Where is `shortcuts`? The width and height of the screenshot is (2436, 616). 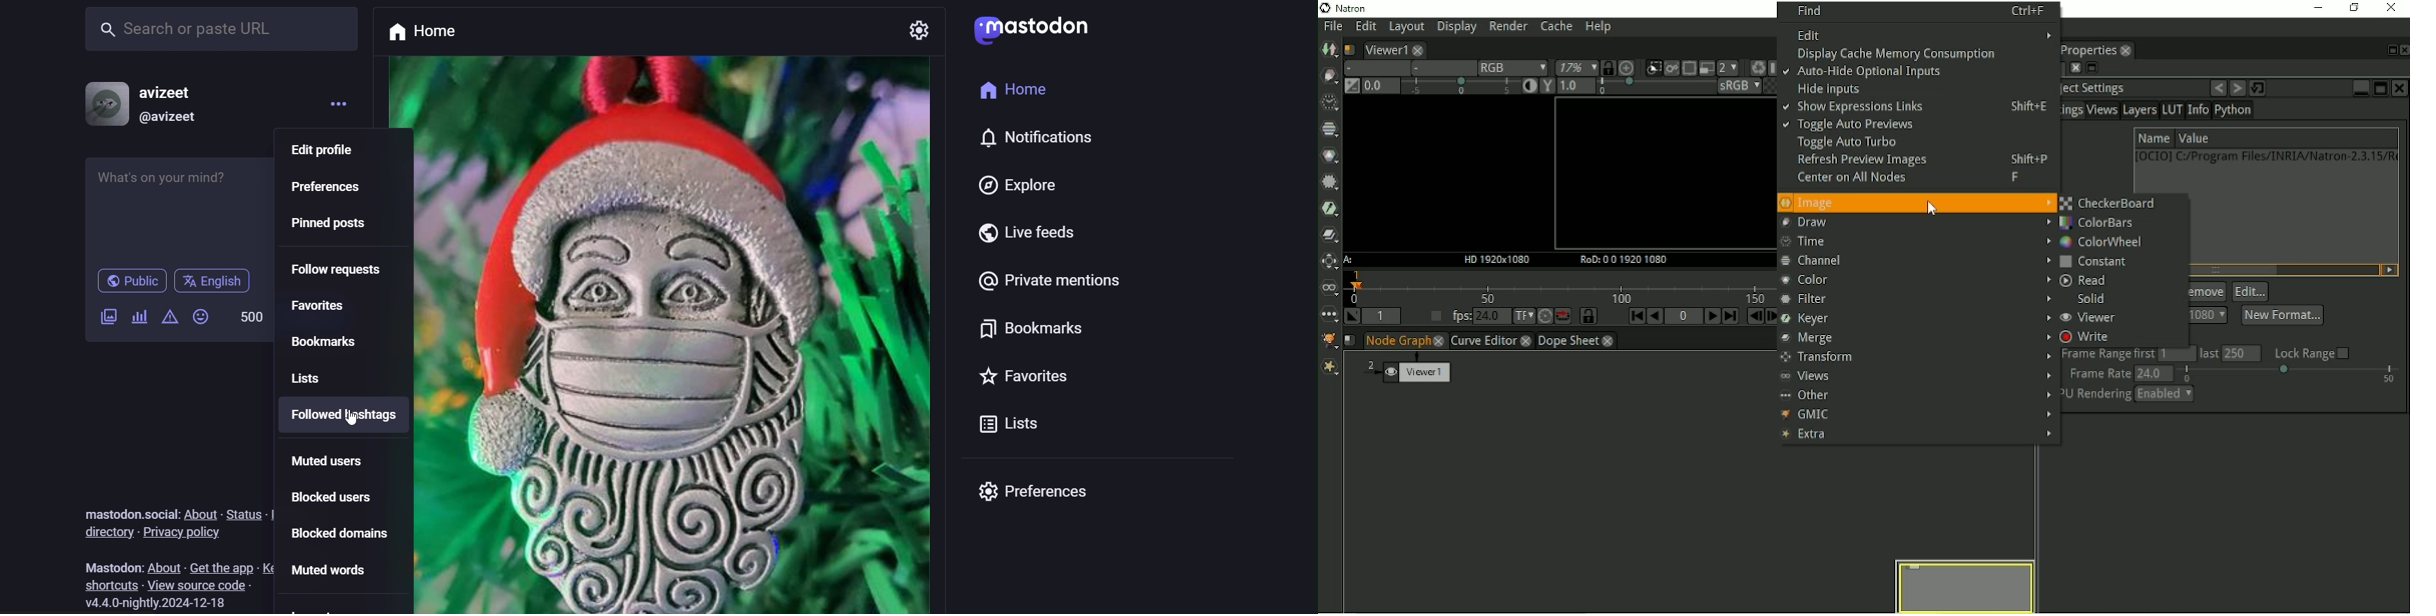
shortcuts is located at coordinates (108, 585).